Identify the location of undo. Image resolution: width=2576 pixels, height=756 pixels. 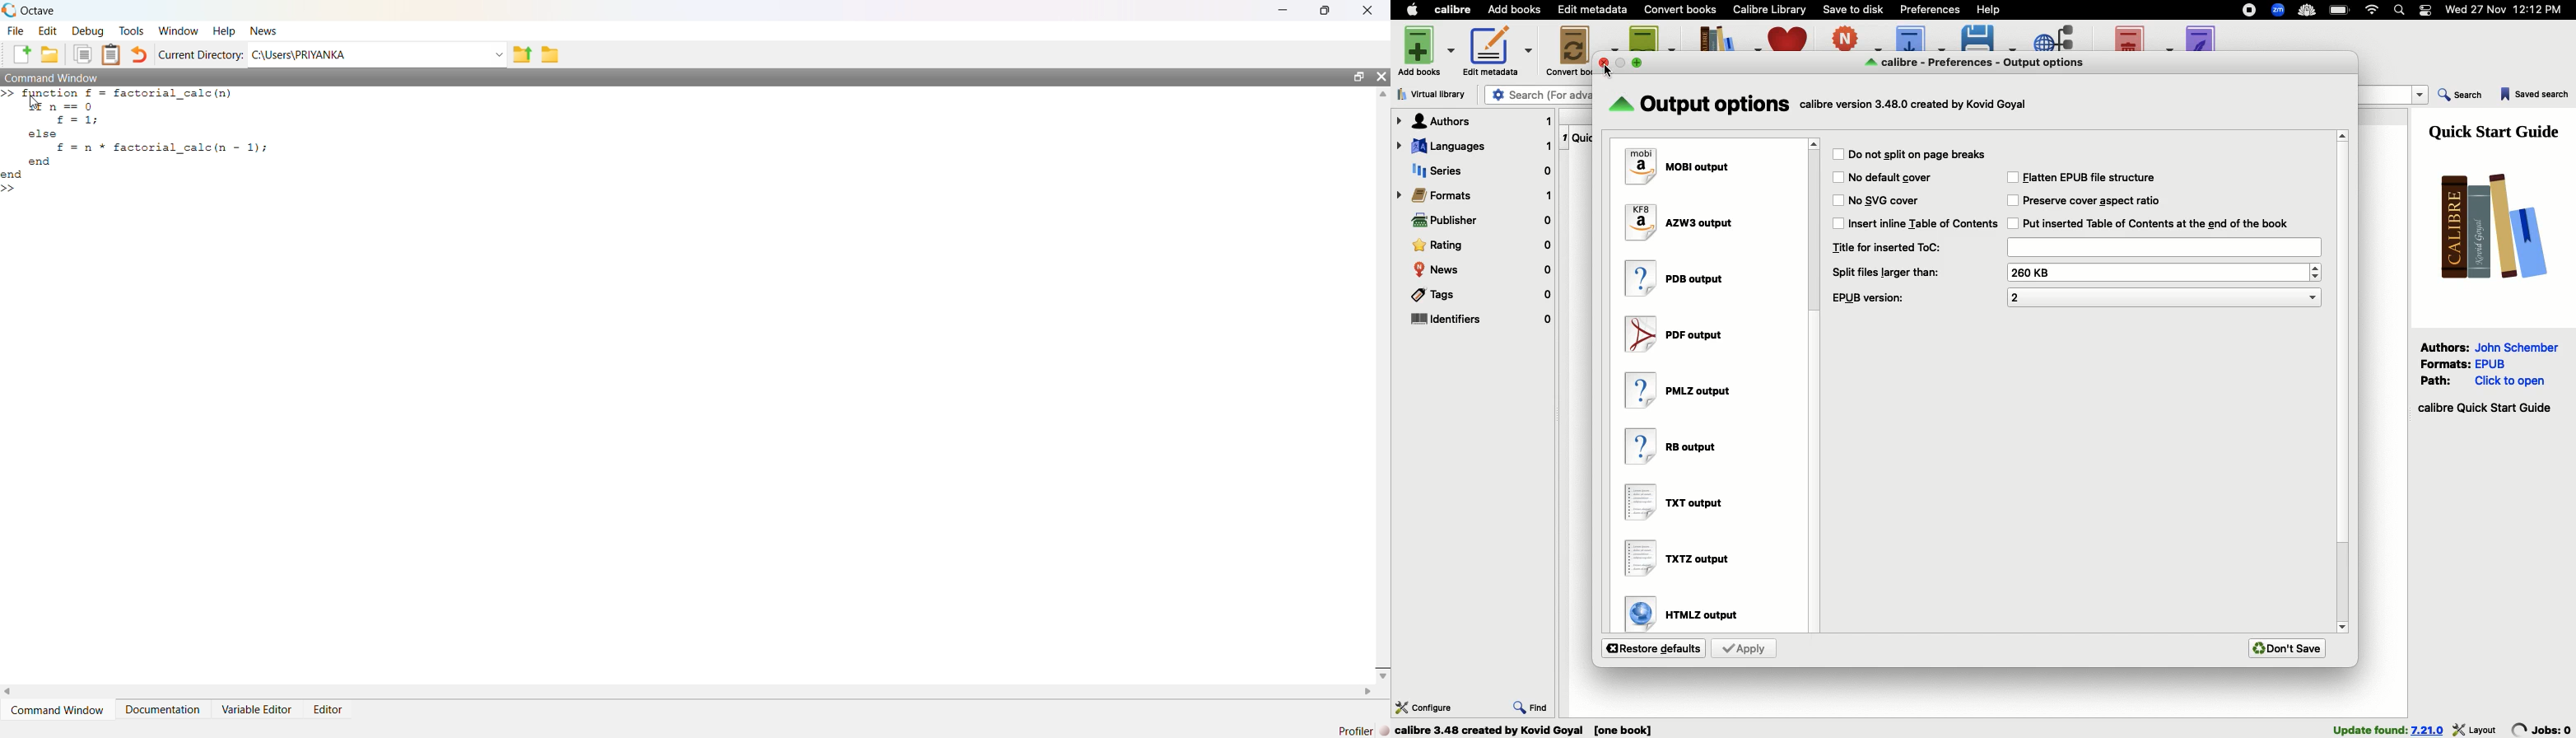
(139, 55).